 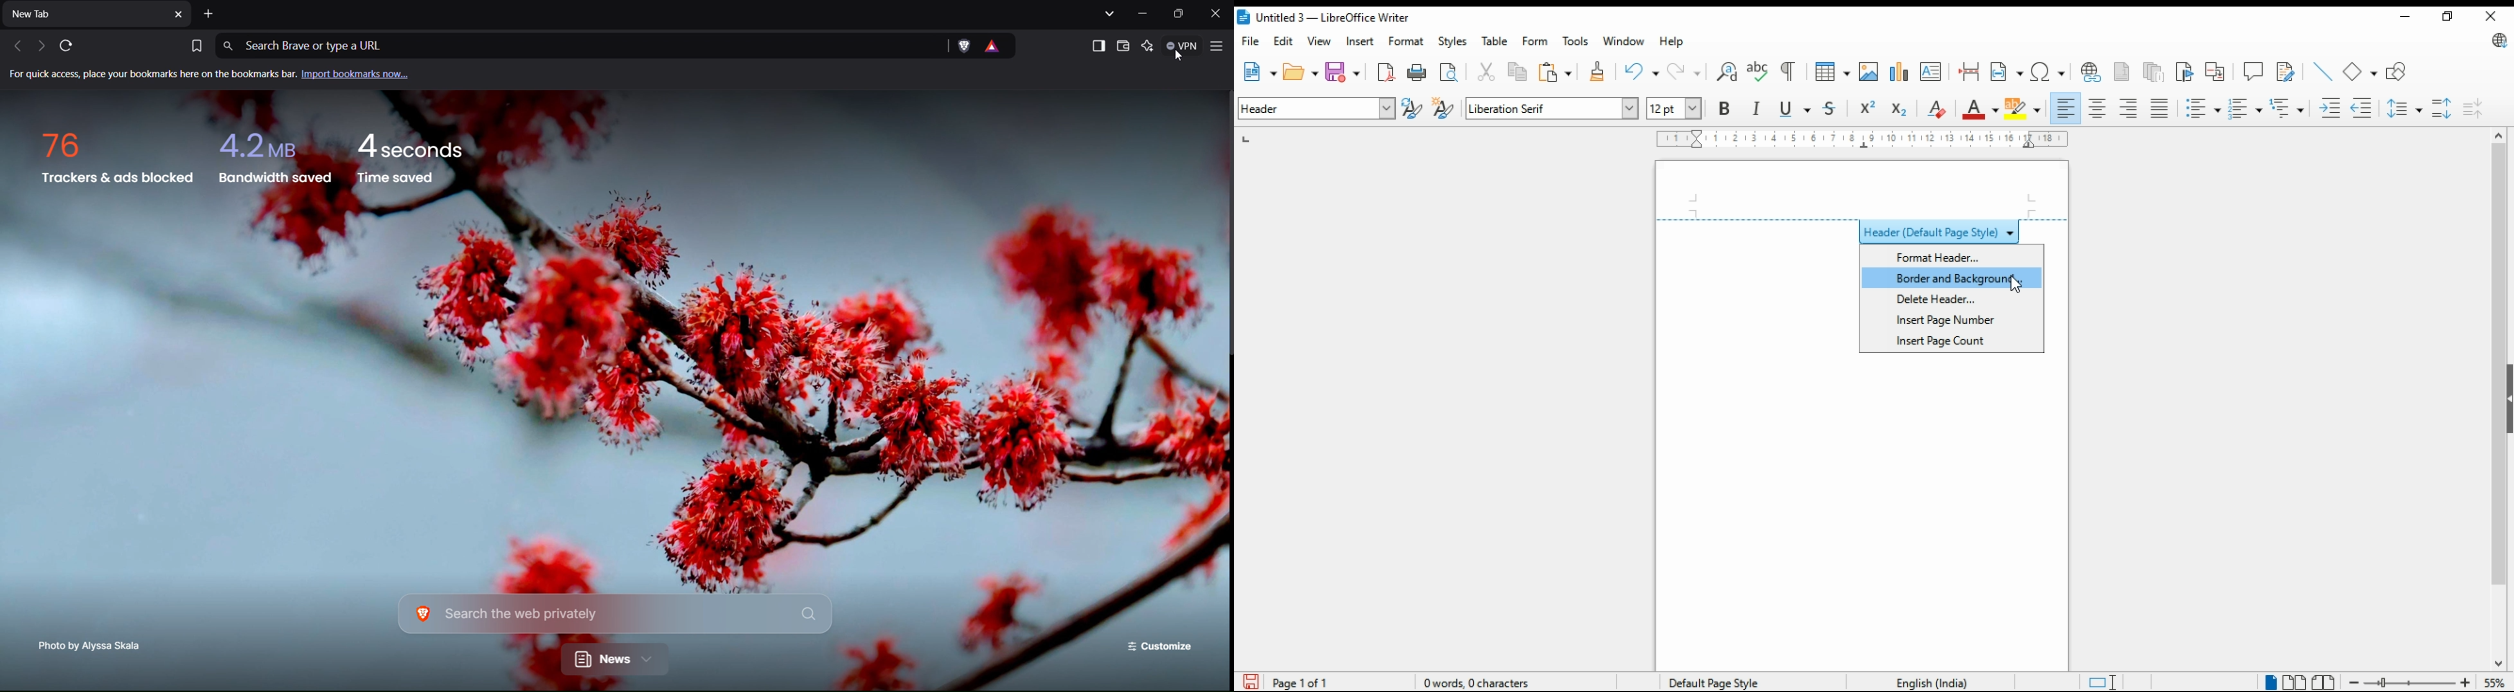 What do you see at coordinates (1325, 19) in the screenshot?
I see `icon and filename` at bounding box center [1325, 19].